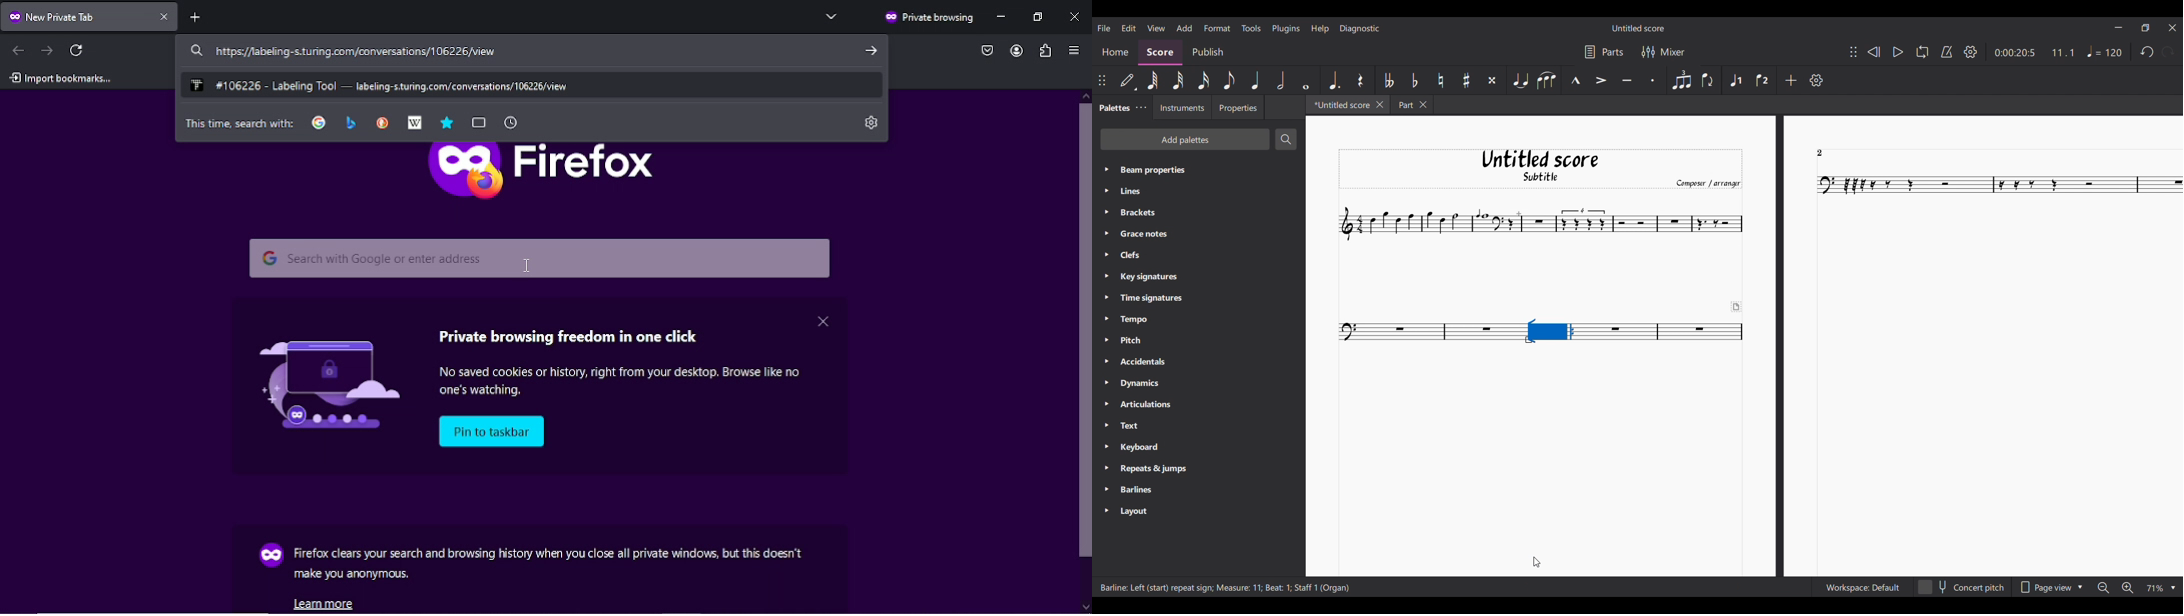 The image size is (2184, 616). Describe the element at coordinates (1899, 52) in the screenshot. I see `Play` at that location.